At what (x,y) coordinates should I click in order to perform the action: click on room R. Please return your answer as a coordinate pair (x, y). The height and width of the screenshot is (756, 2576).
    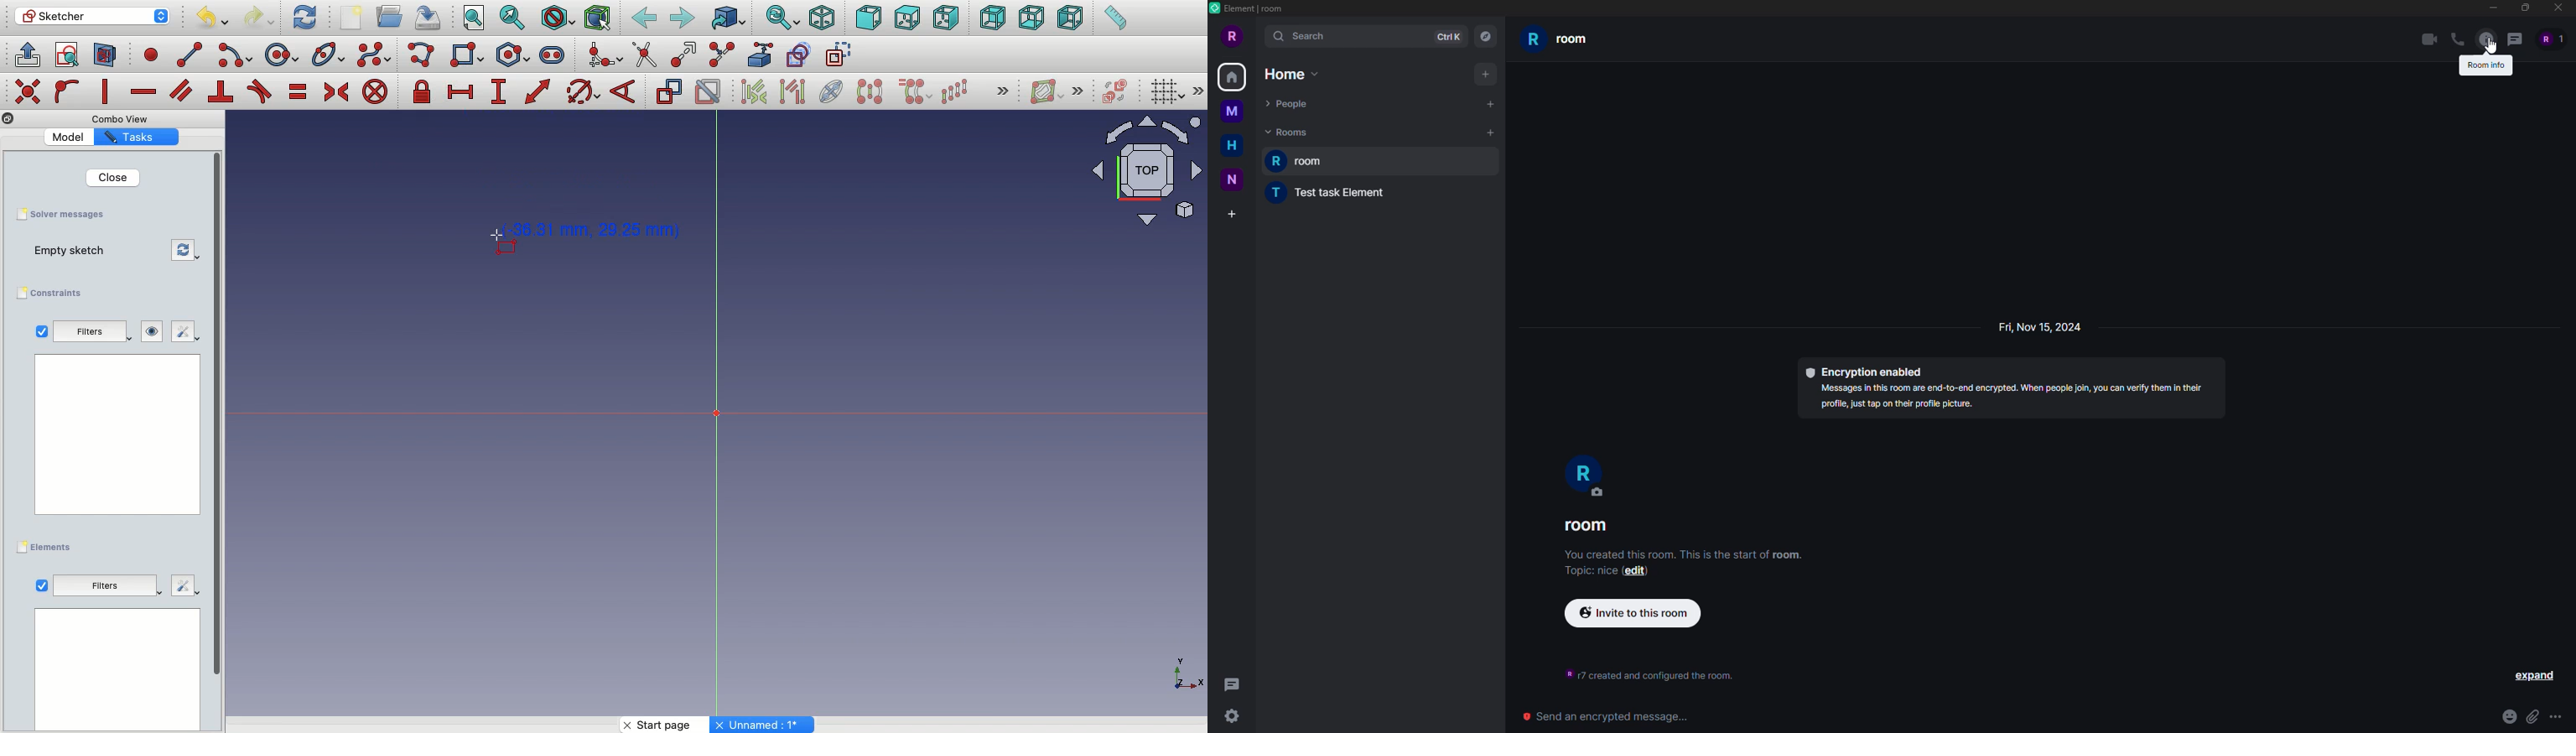
    Looking at the image, I should click on (1586, 477).